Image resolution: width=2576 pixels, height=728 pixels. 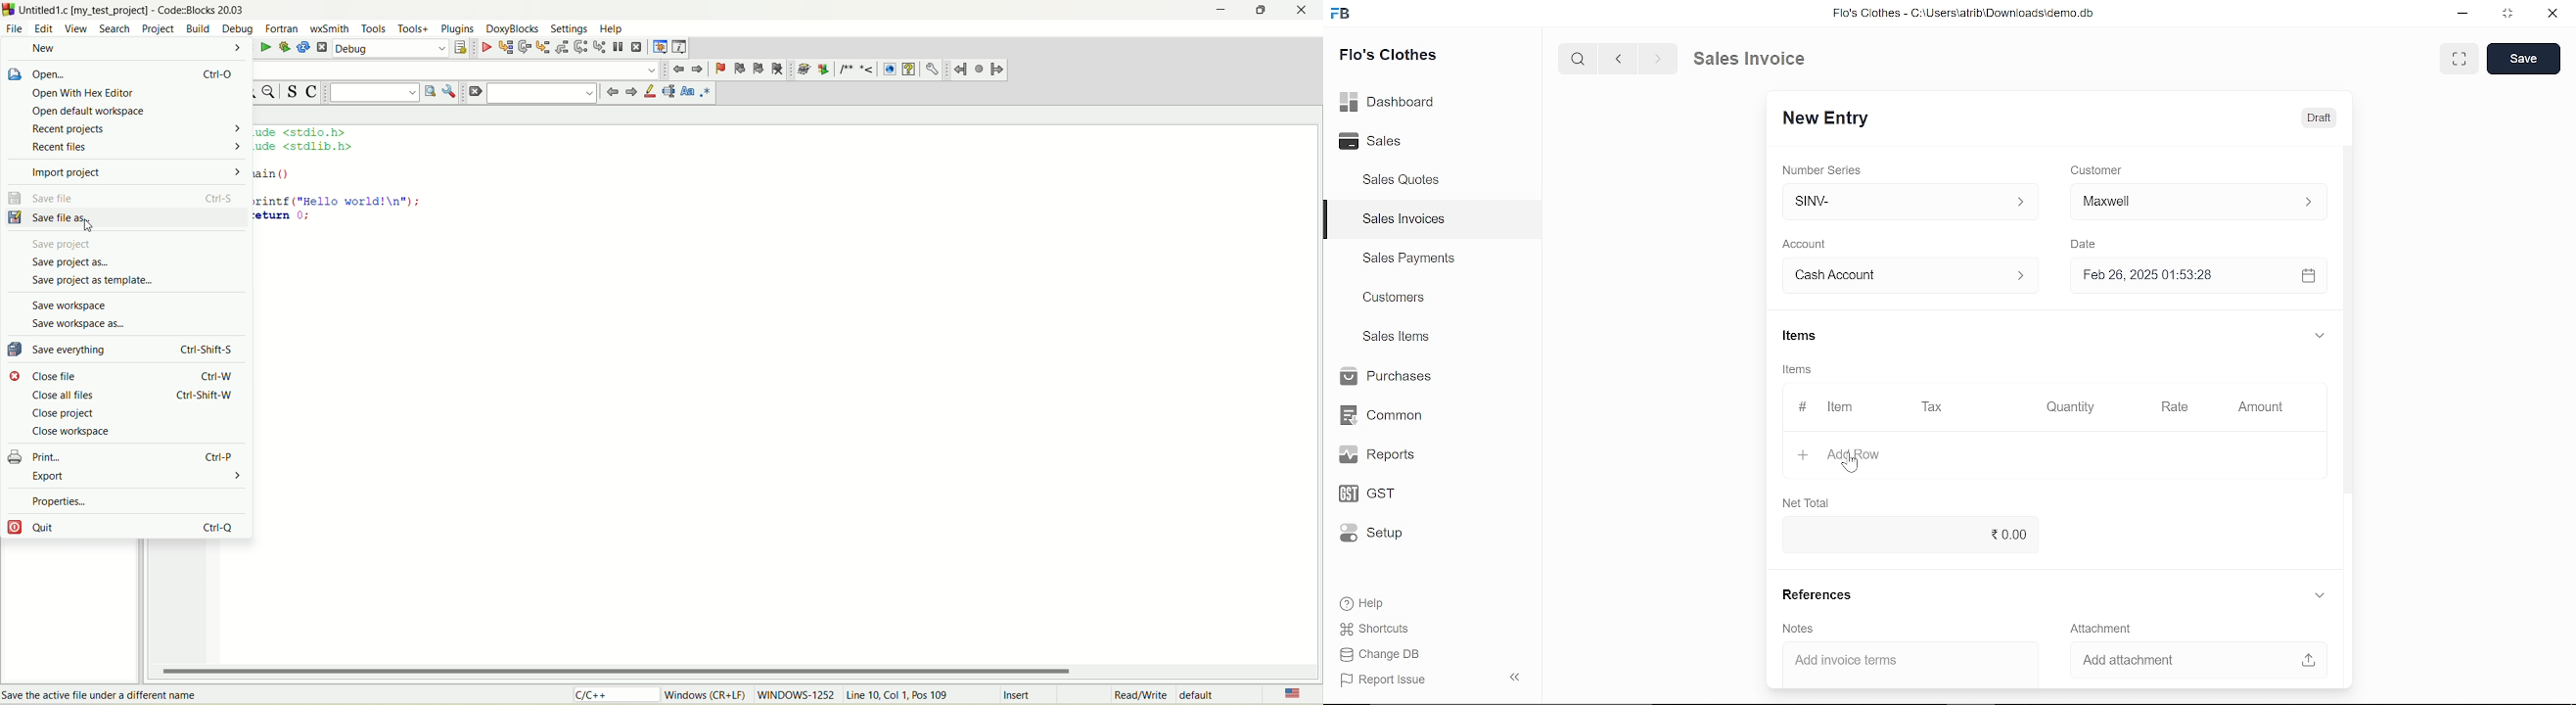 I want to click on jump forward, so click(x=998, y=71).